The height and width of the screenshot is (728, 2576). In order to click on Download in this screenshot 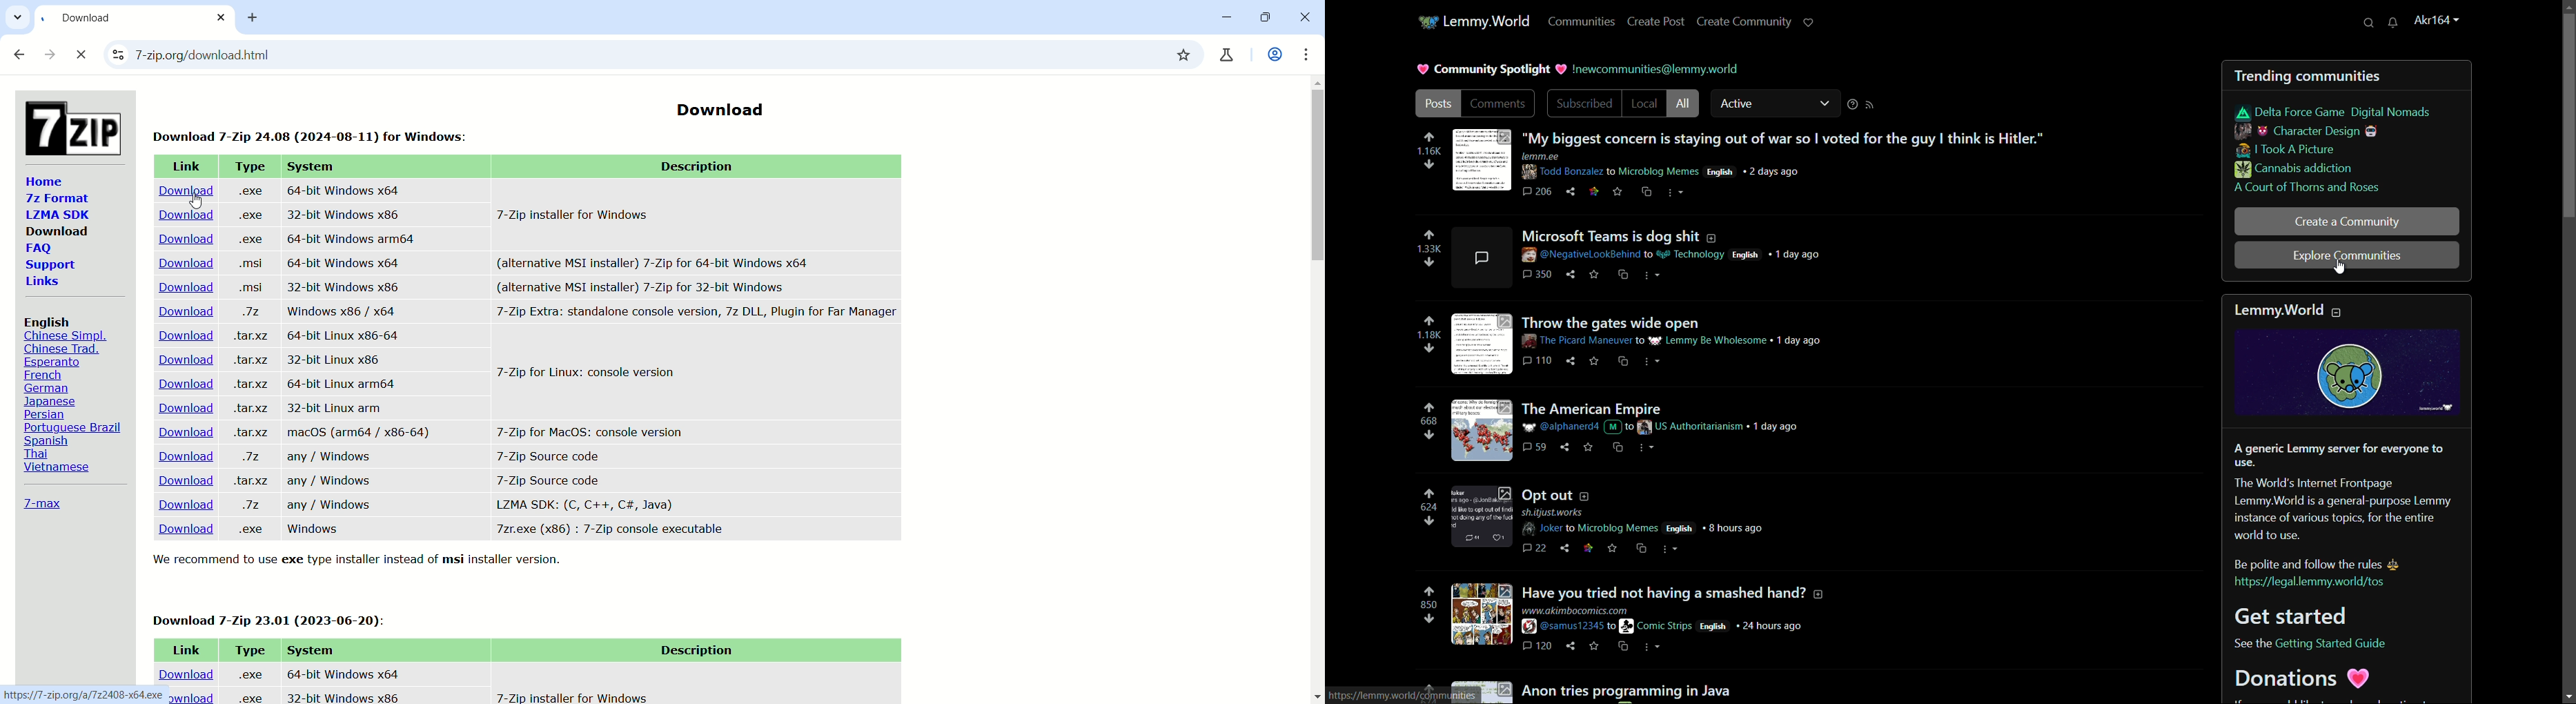, I will do `click(183, 264)`.